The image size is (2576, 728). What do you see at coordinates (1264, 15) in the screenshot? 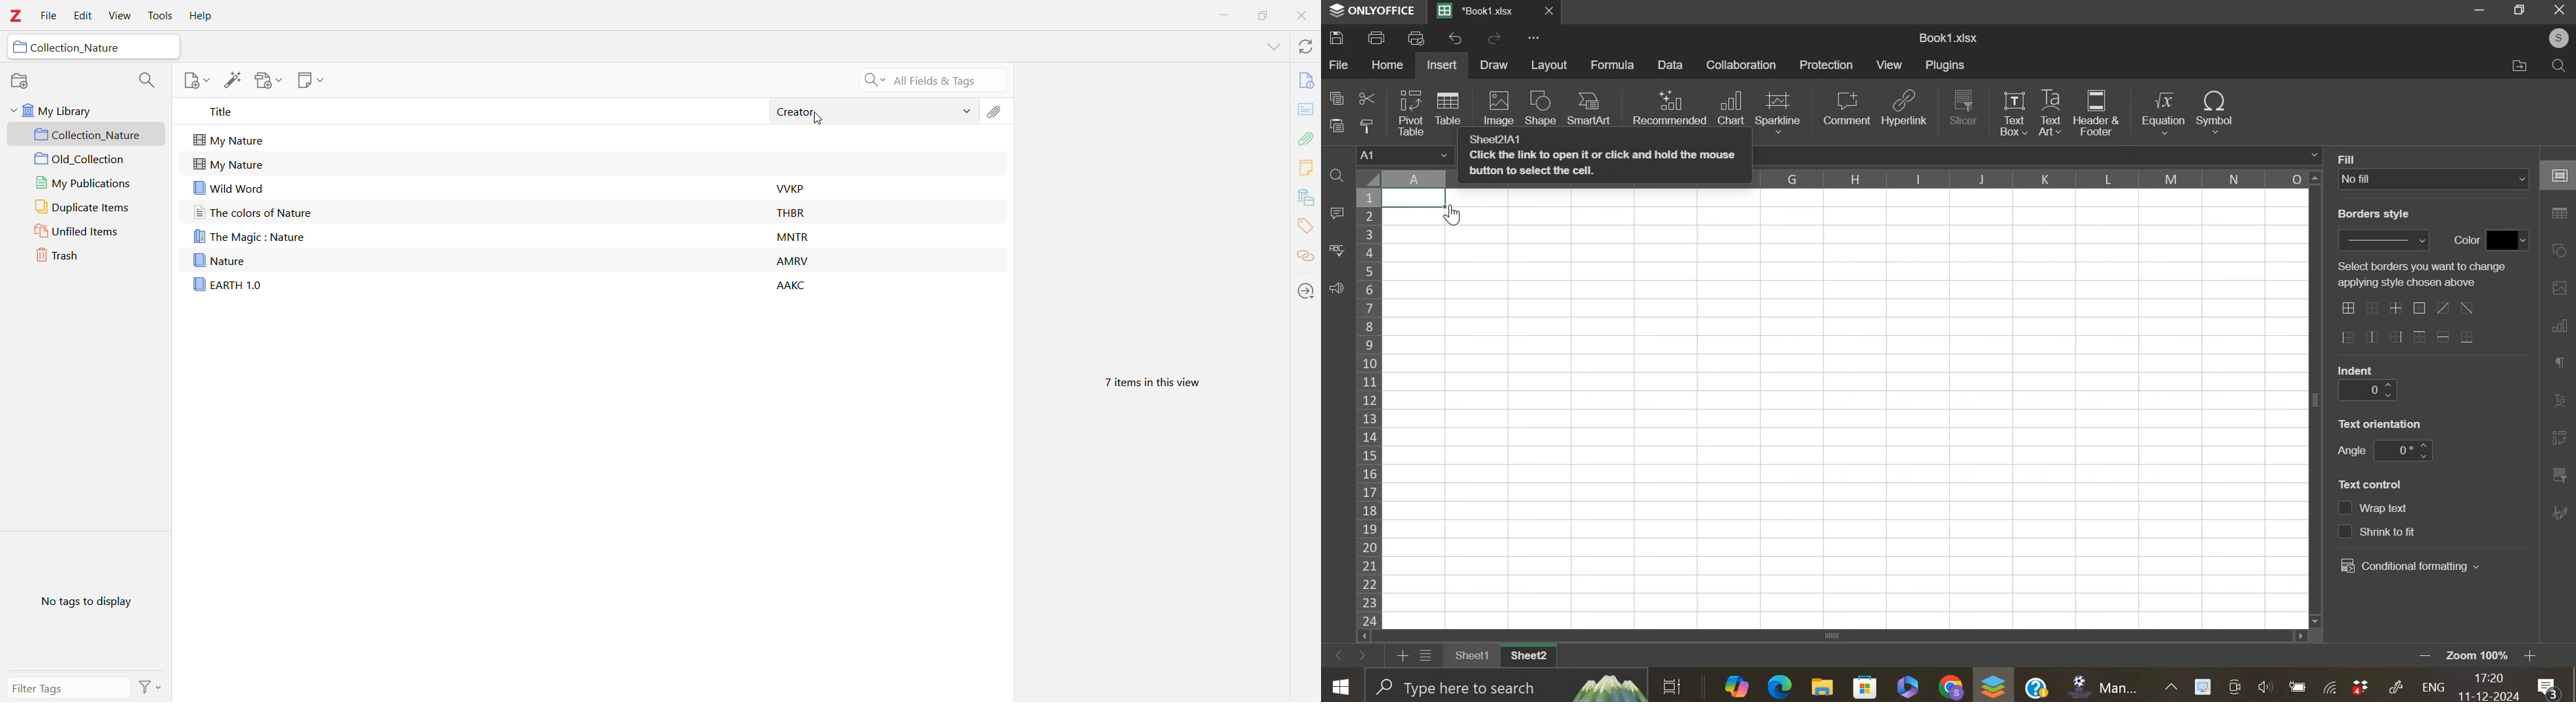
I see `Restore Down` at bounding box center [1264, 15].